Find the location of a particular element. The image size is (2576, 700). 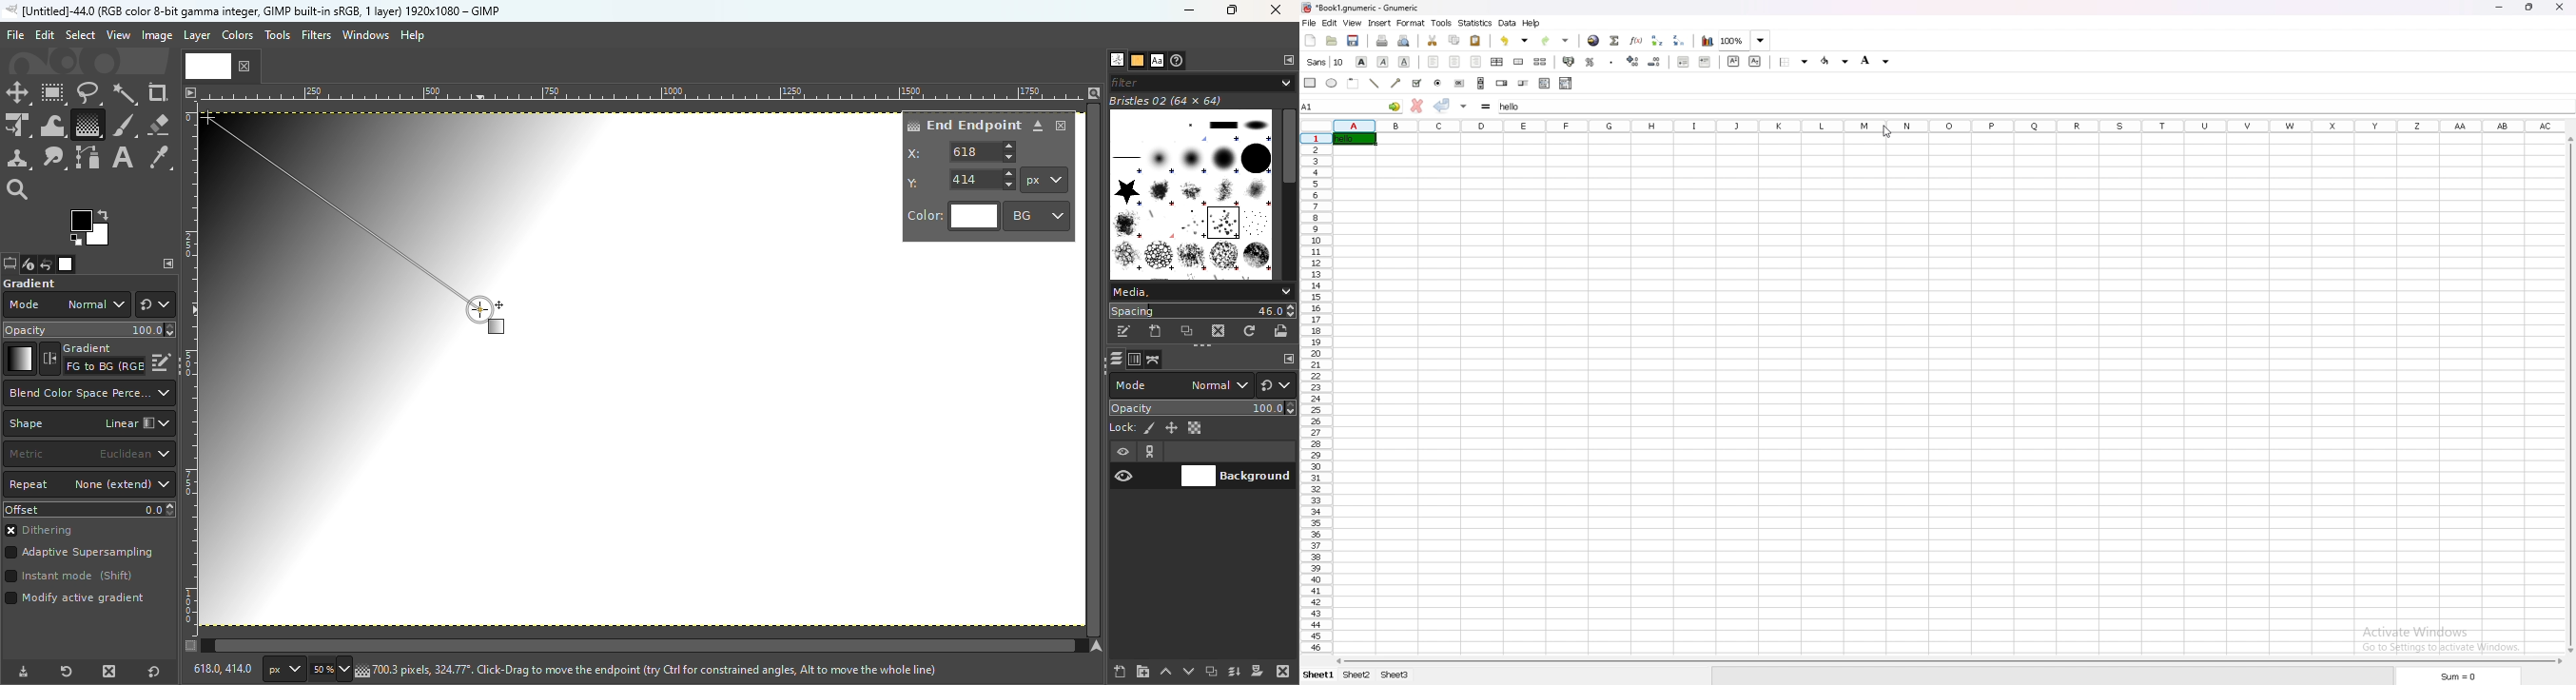

increase decimals is located at coordinates (1634, 61).